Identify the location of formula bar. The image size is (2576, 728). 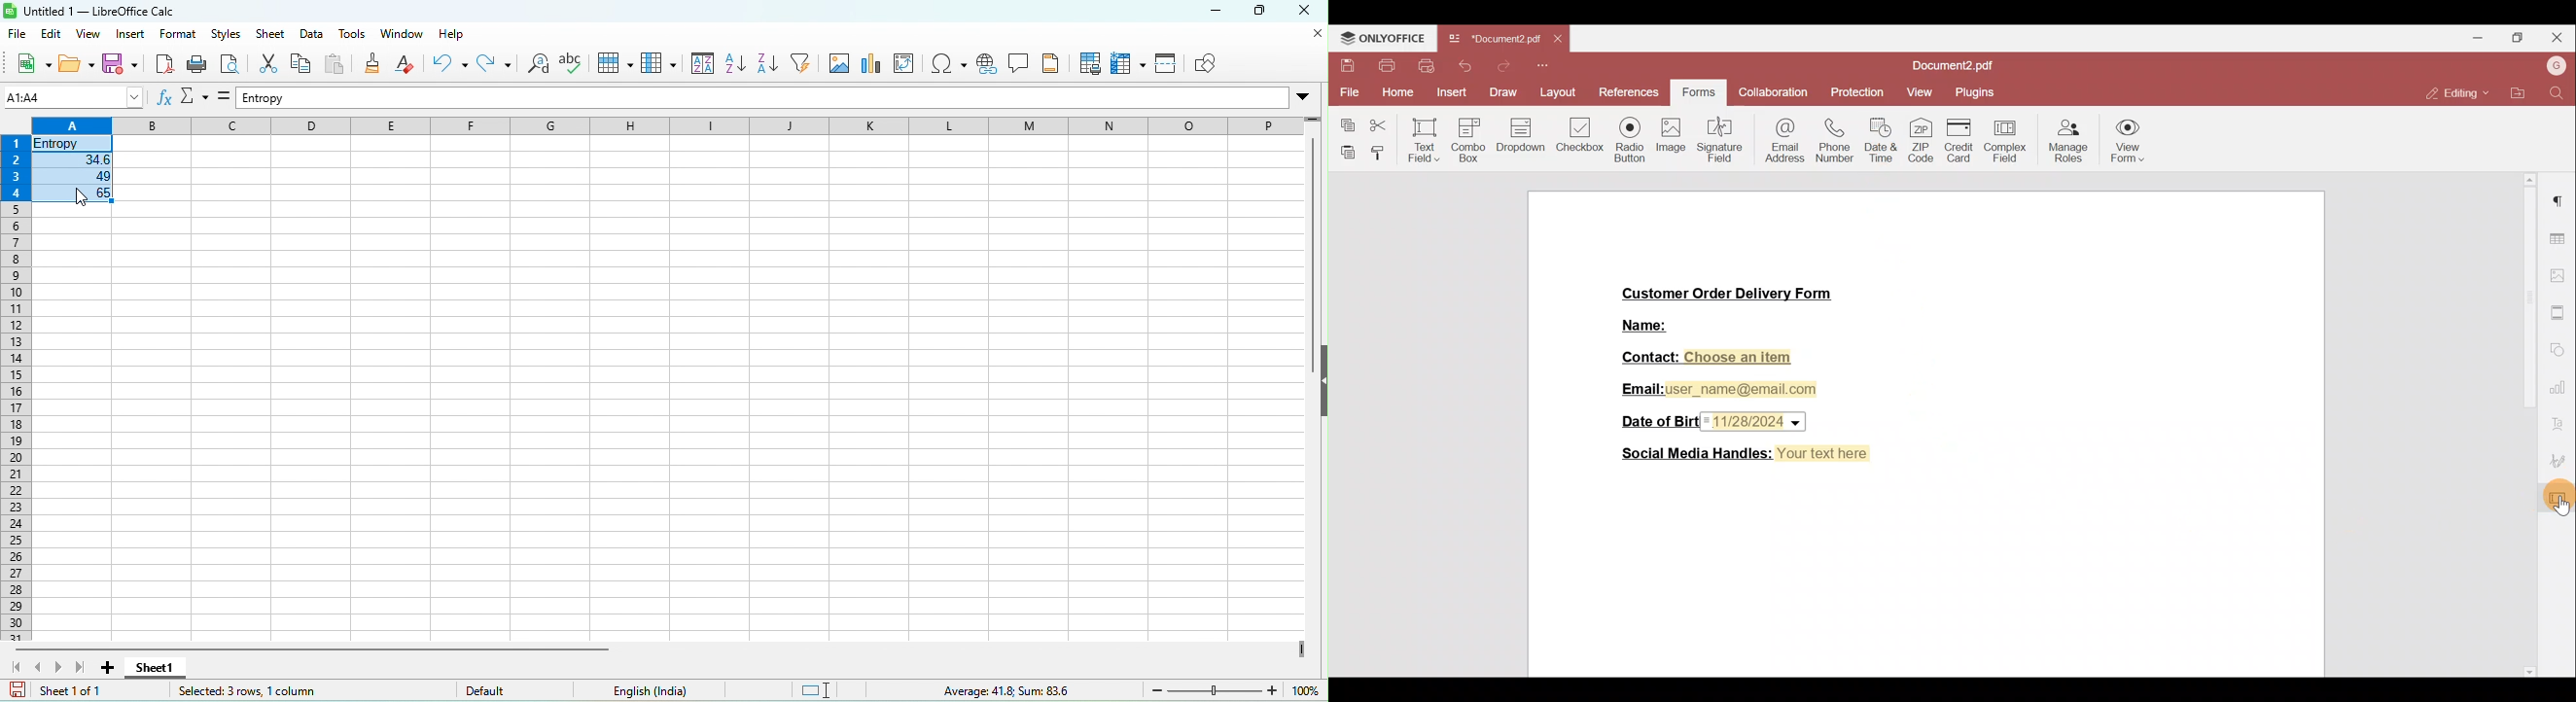
(761, 99).